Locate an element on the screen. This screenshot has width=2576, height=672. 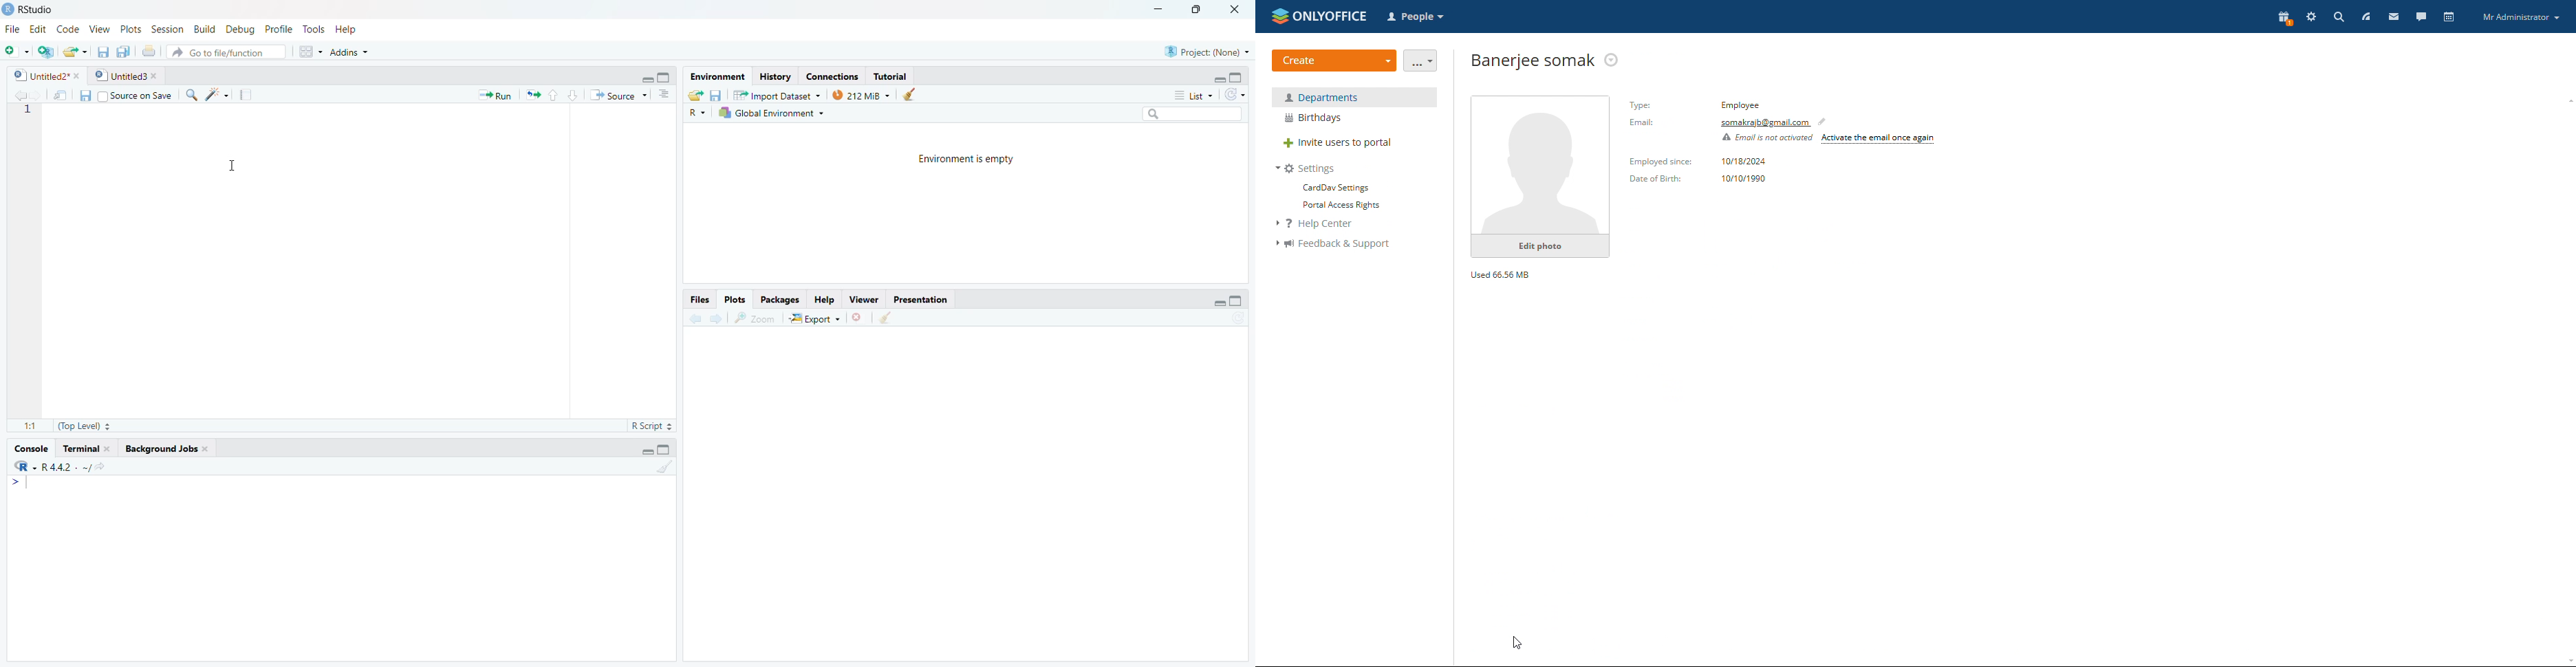
save current documents is located at coordinates (102, 53).